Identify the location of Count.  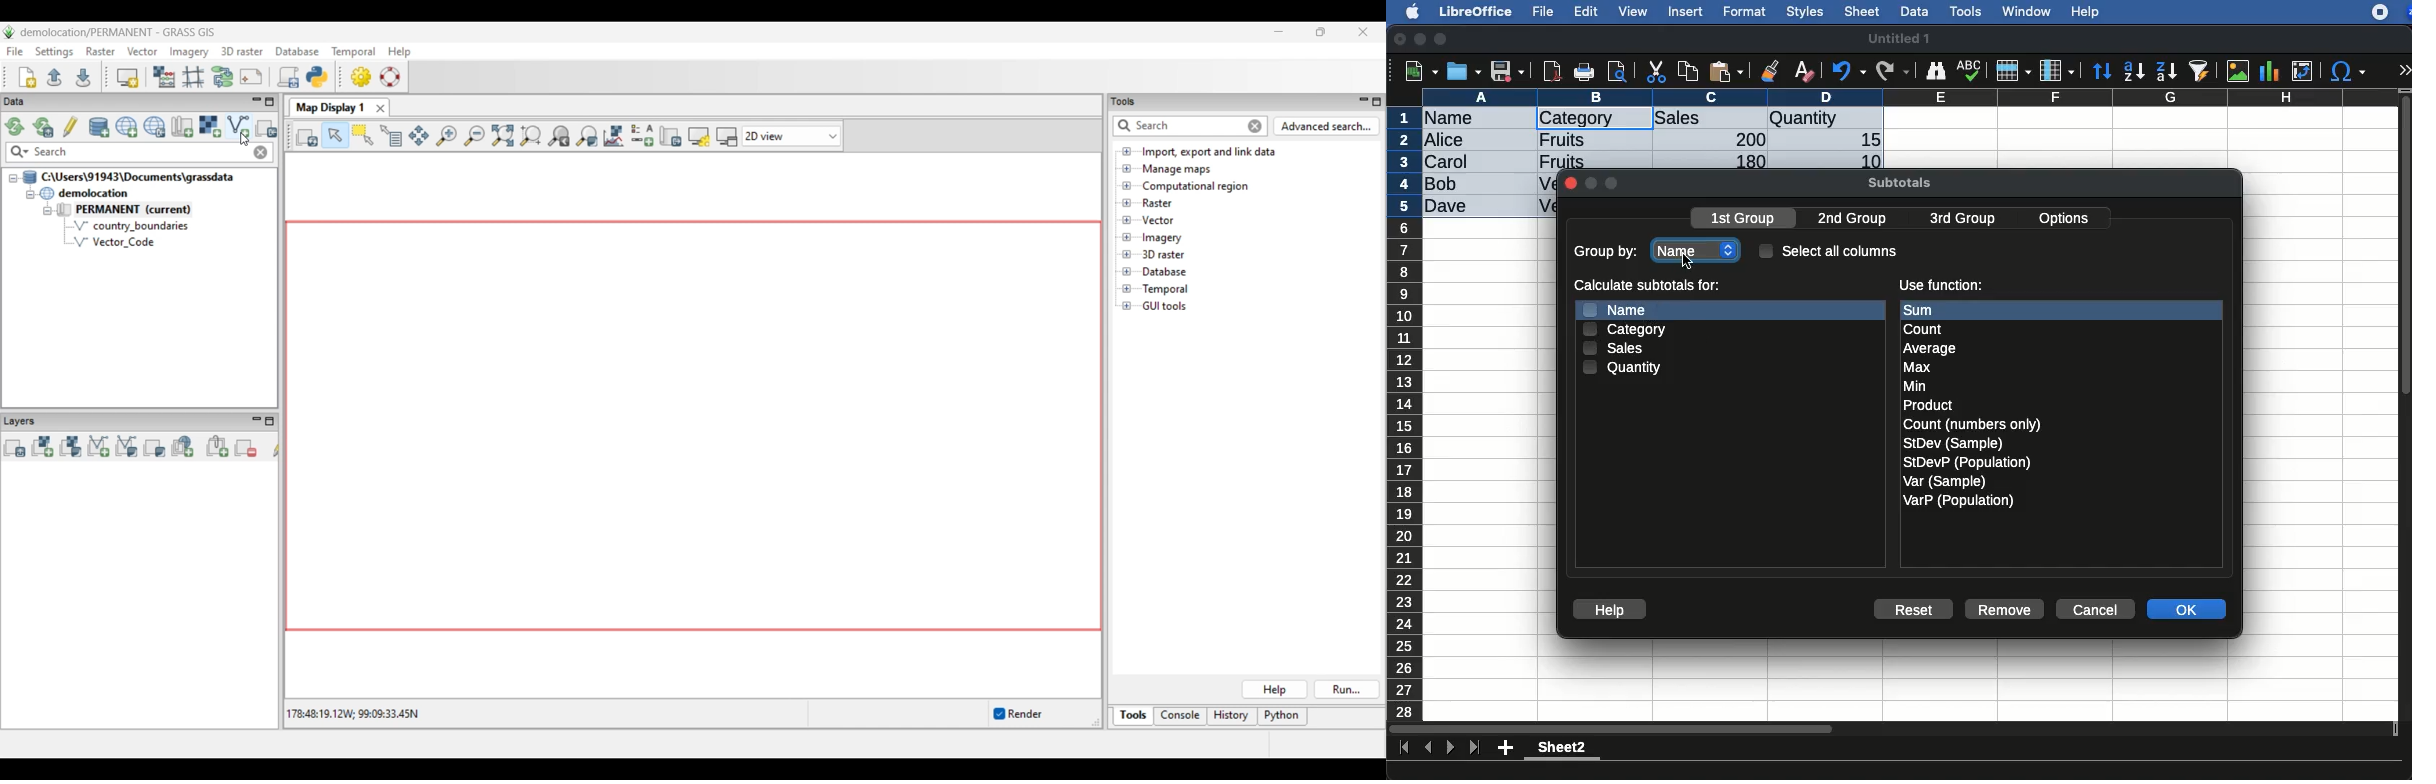
(1926, 329).